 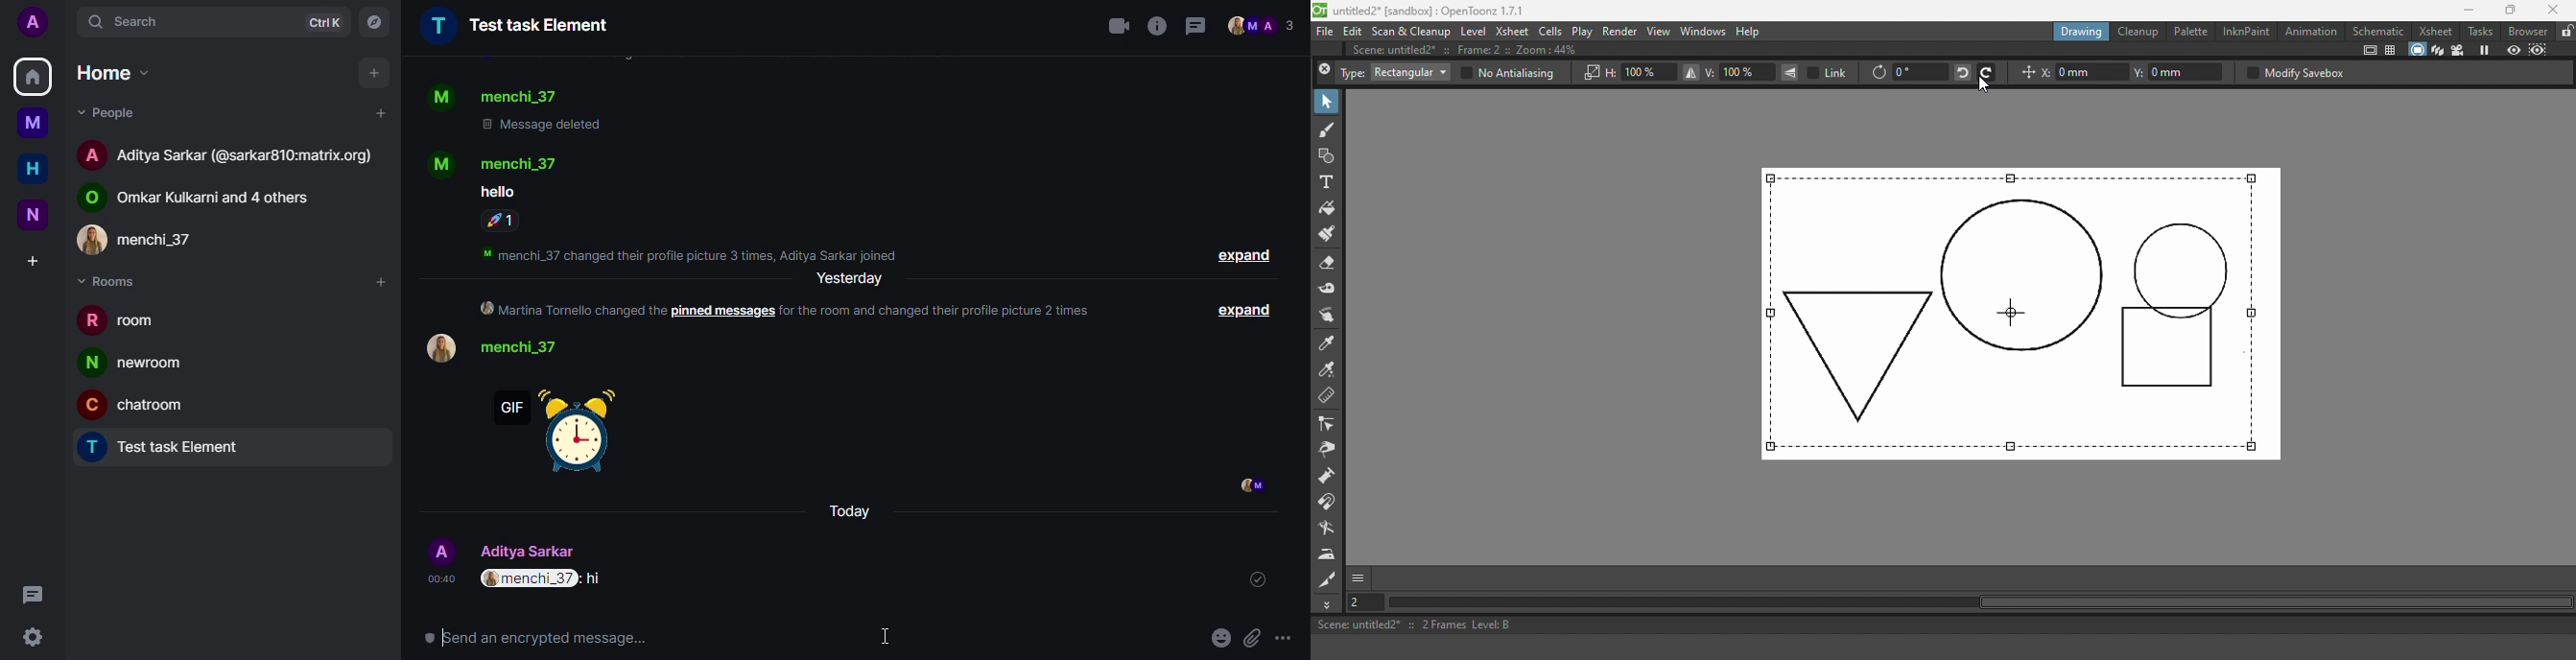 I want to click on profile, so click(x=33, y=23).